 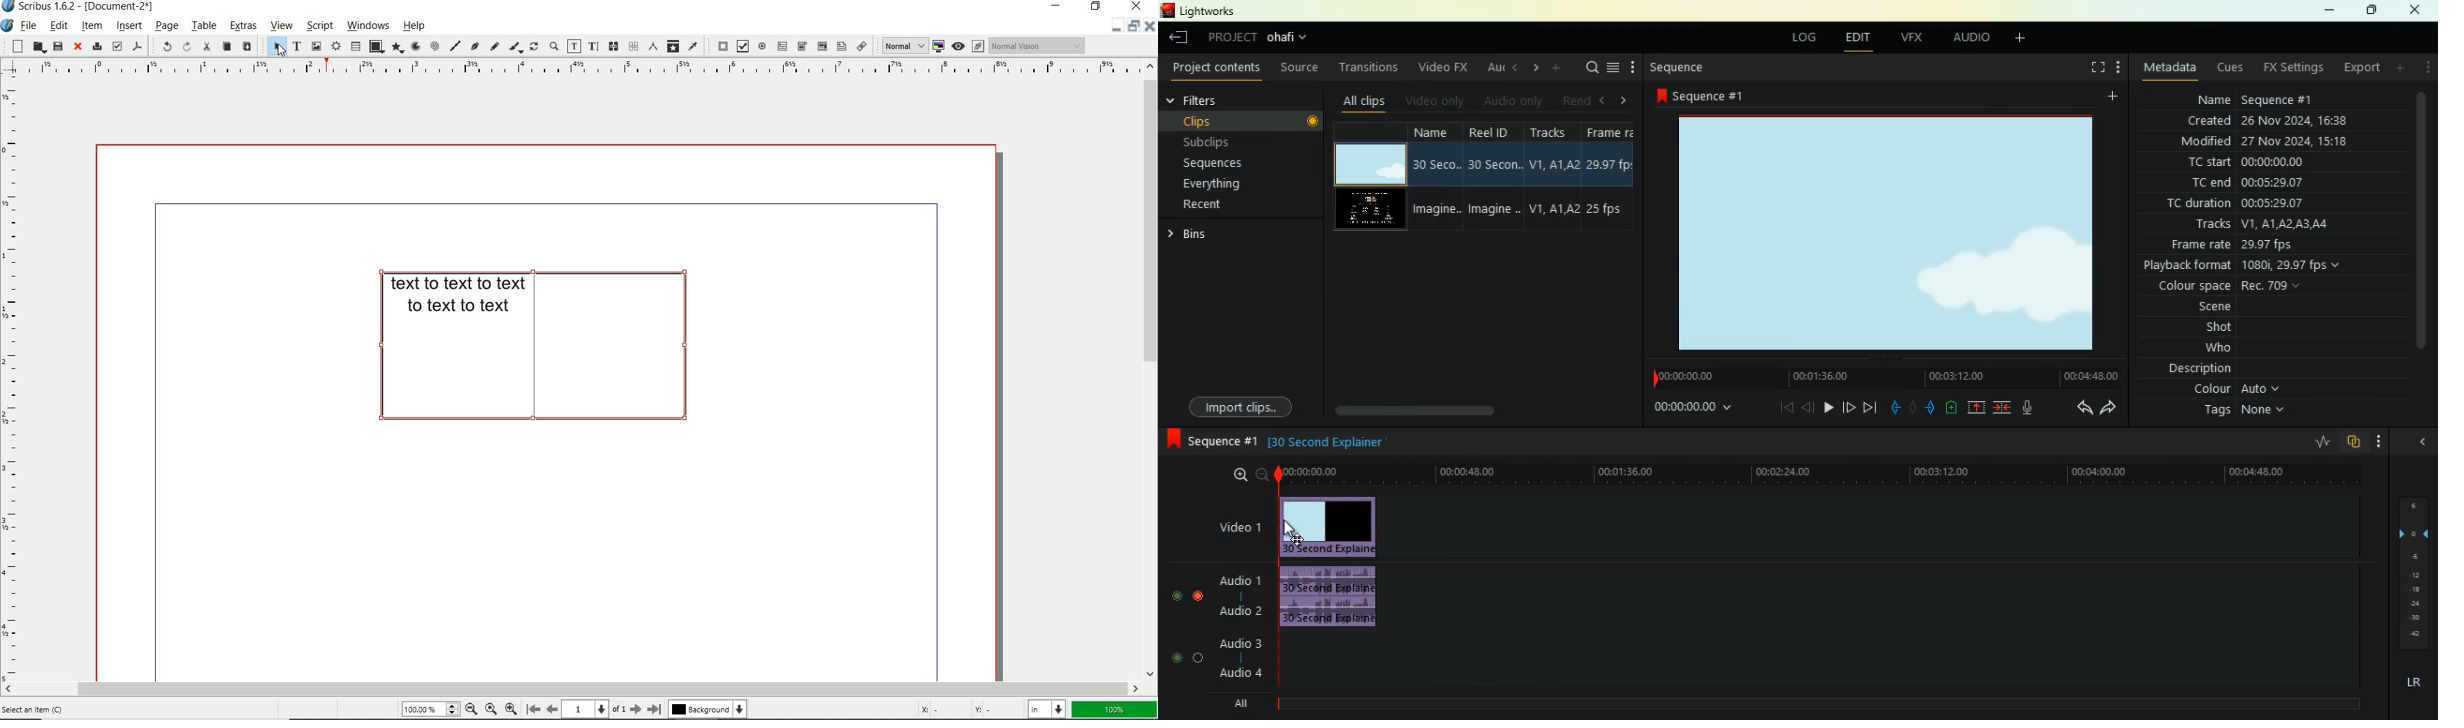 What do you see at coordinates (1604, 100) in the screenshot?
I see `left` at bounding box center [1604, 100].